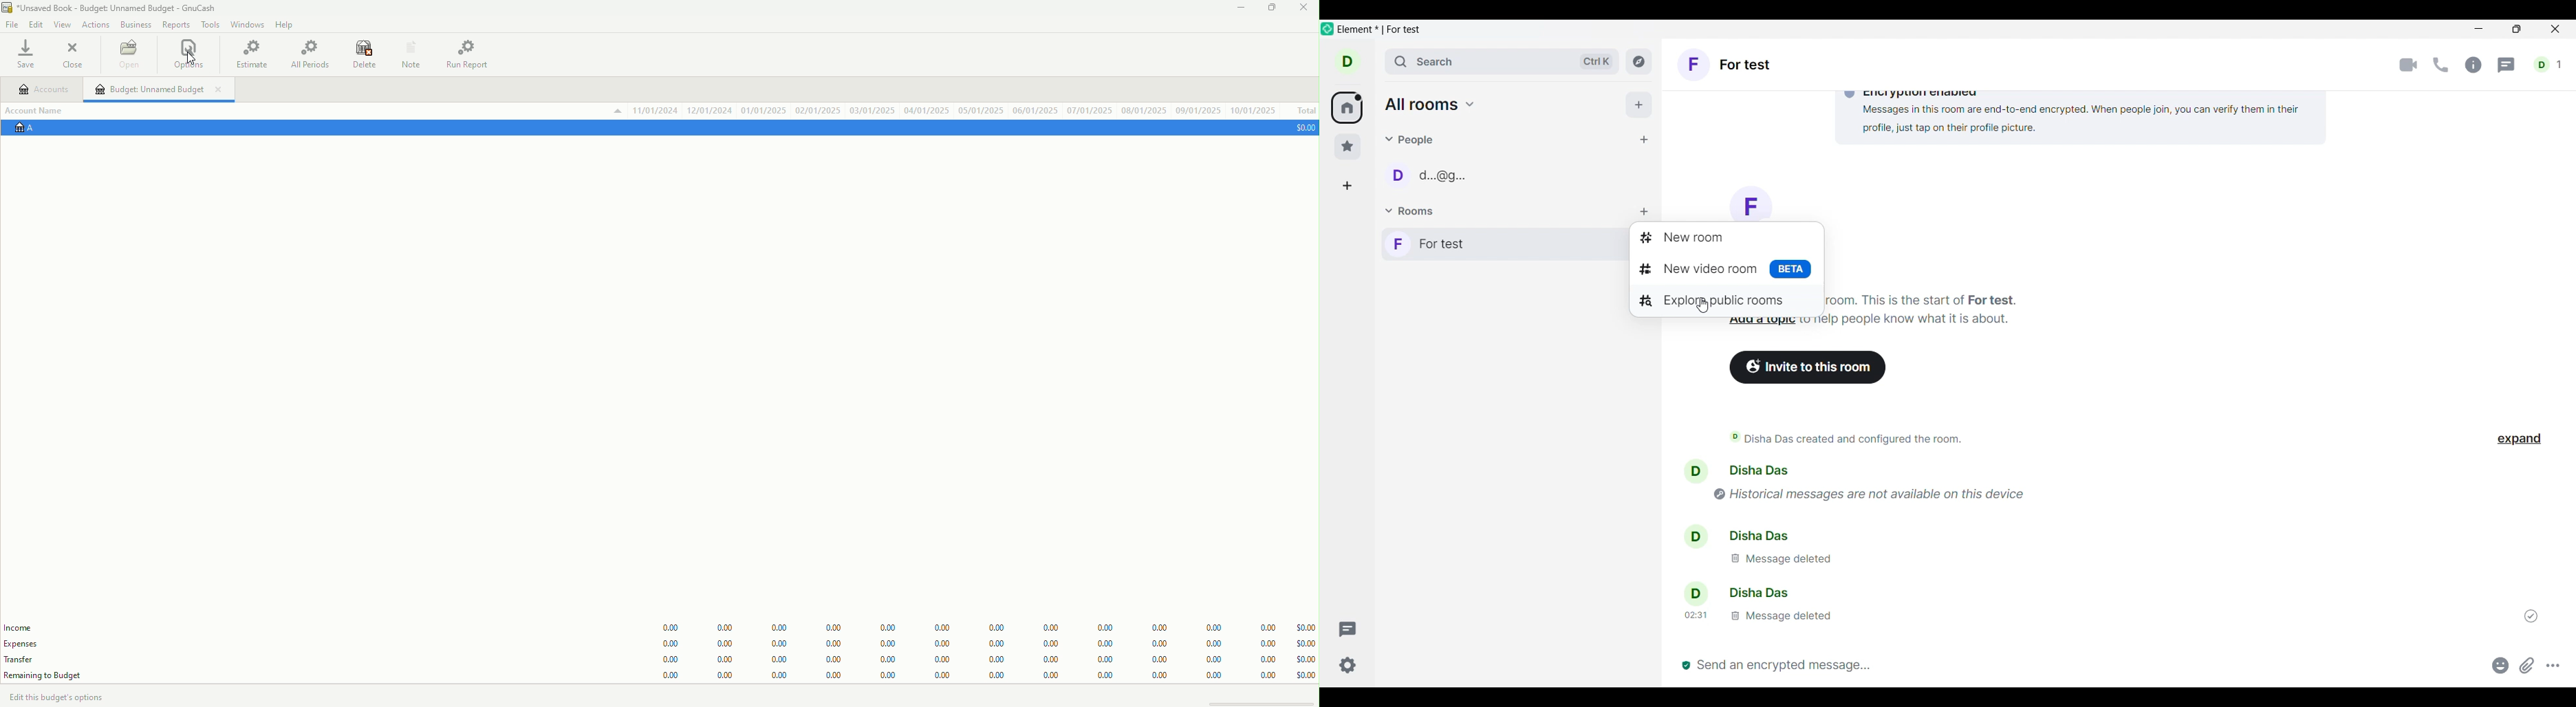  I want to click on Accounts, so click(45, 91).